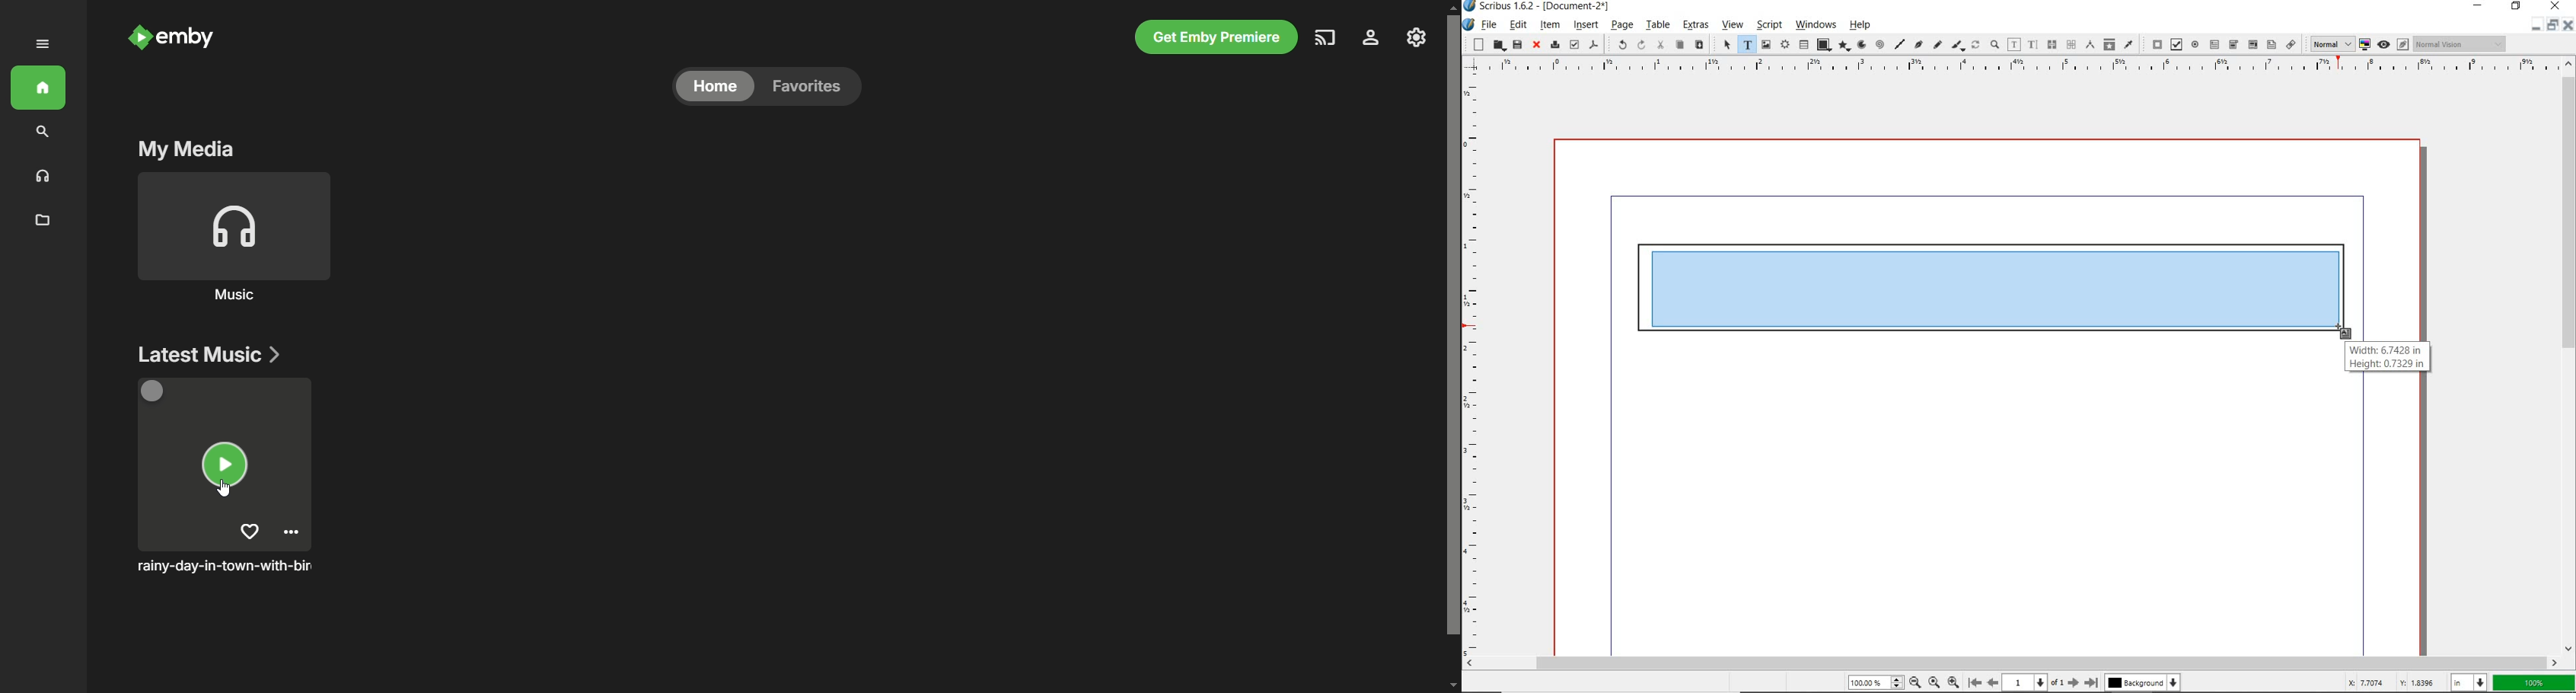 The width and height of the screenshot is (2576, 700). Describe the element at coordinates (2215, 44) in the screenshot. I see `pdf text field` at that location.